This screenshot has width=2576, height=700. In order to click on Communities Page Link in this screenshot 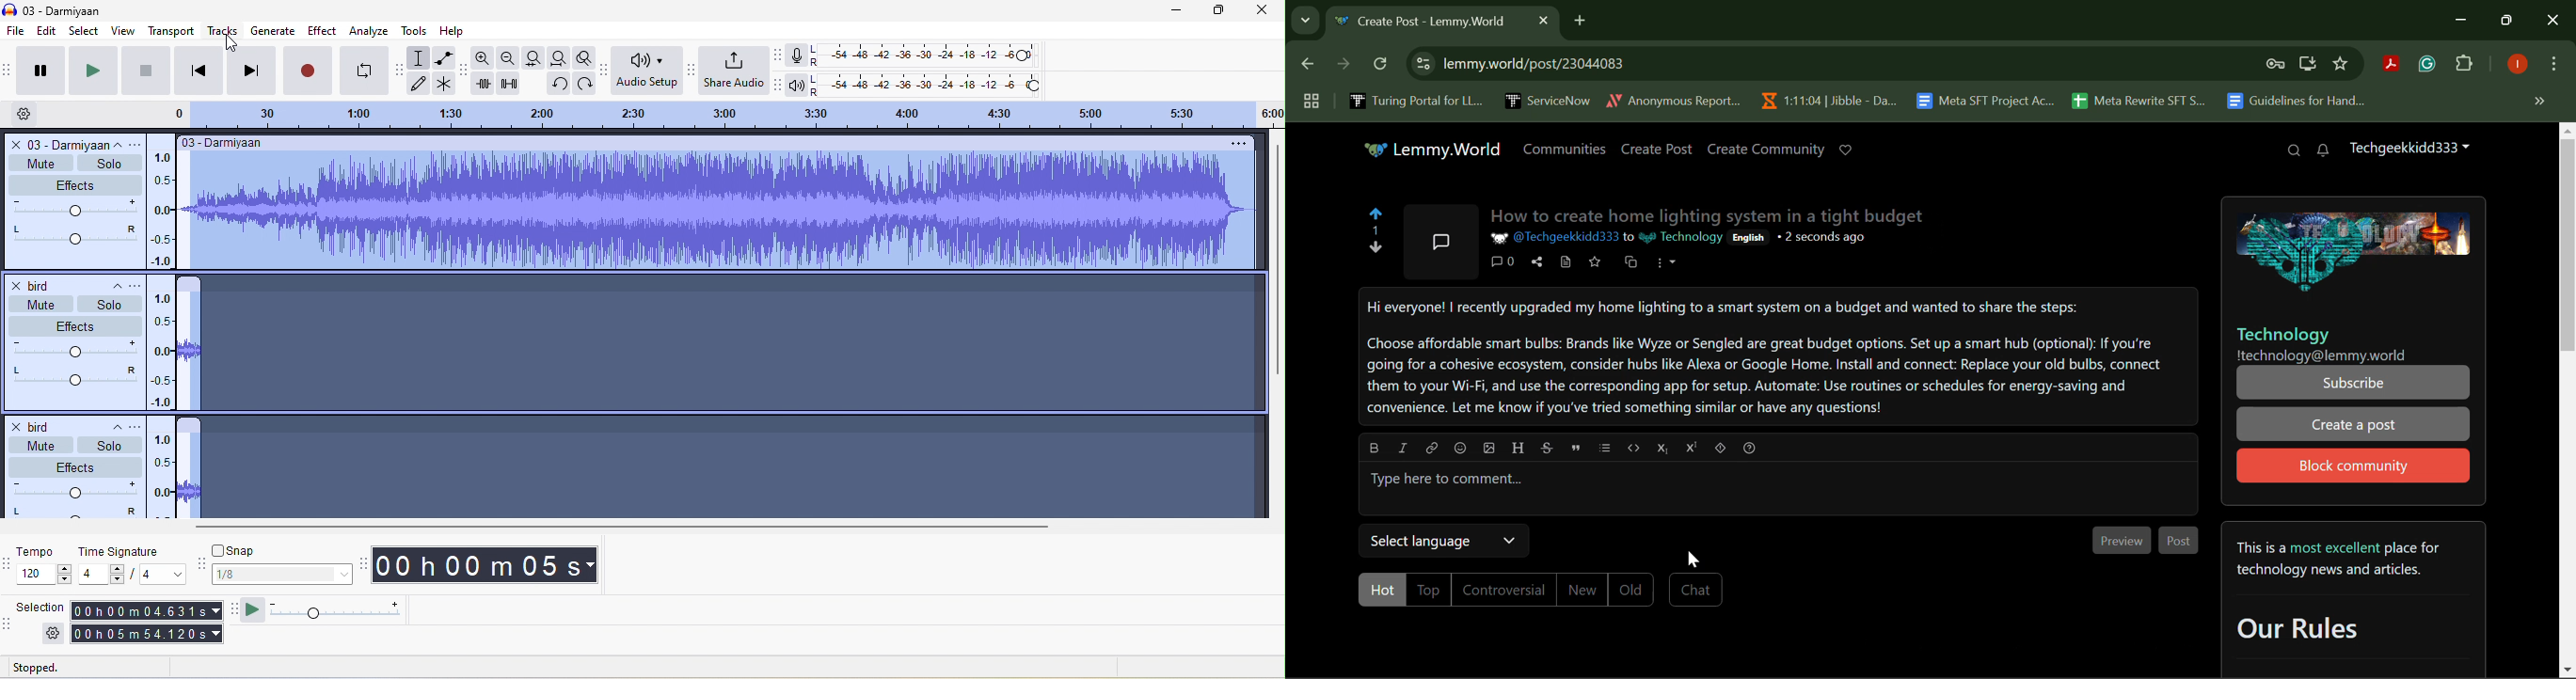, I will do `click(1564, 150)`.